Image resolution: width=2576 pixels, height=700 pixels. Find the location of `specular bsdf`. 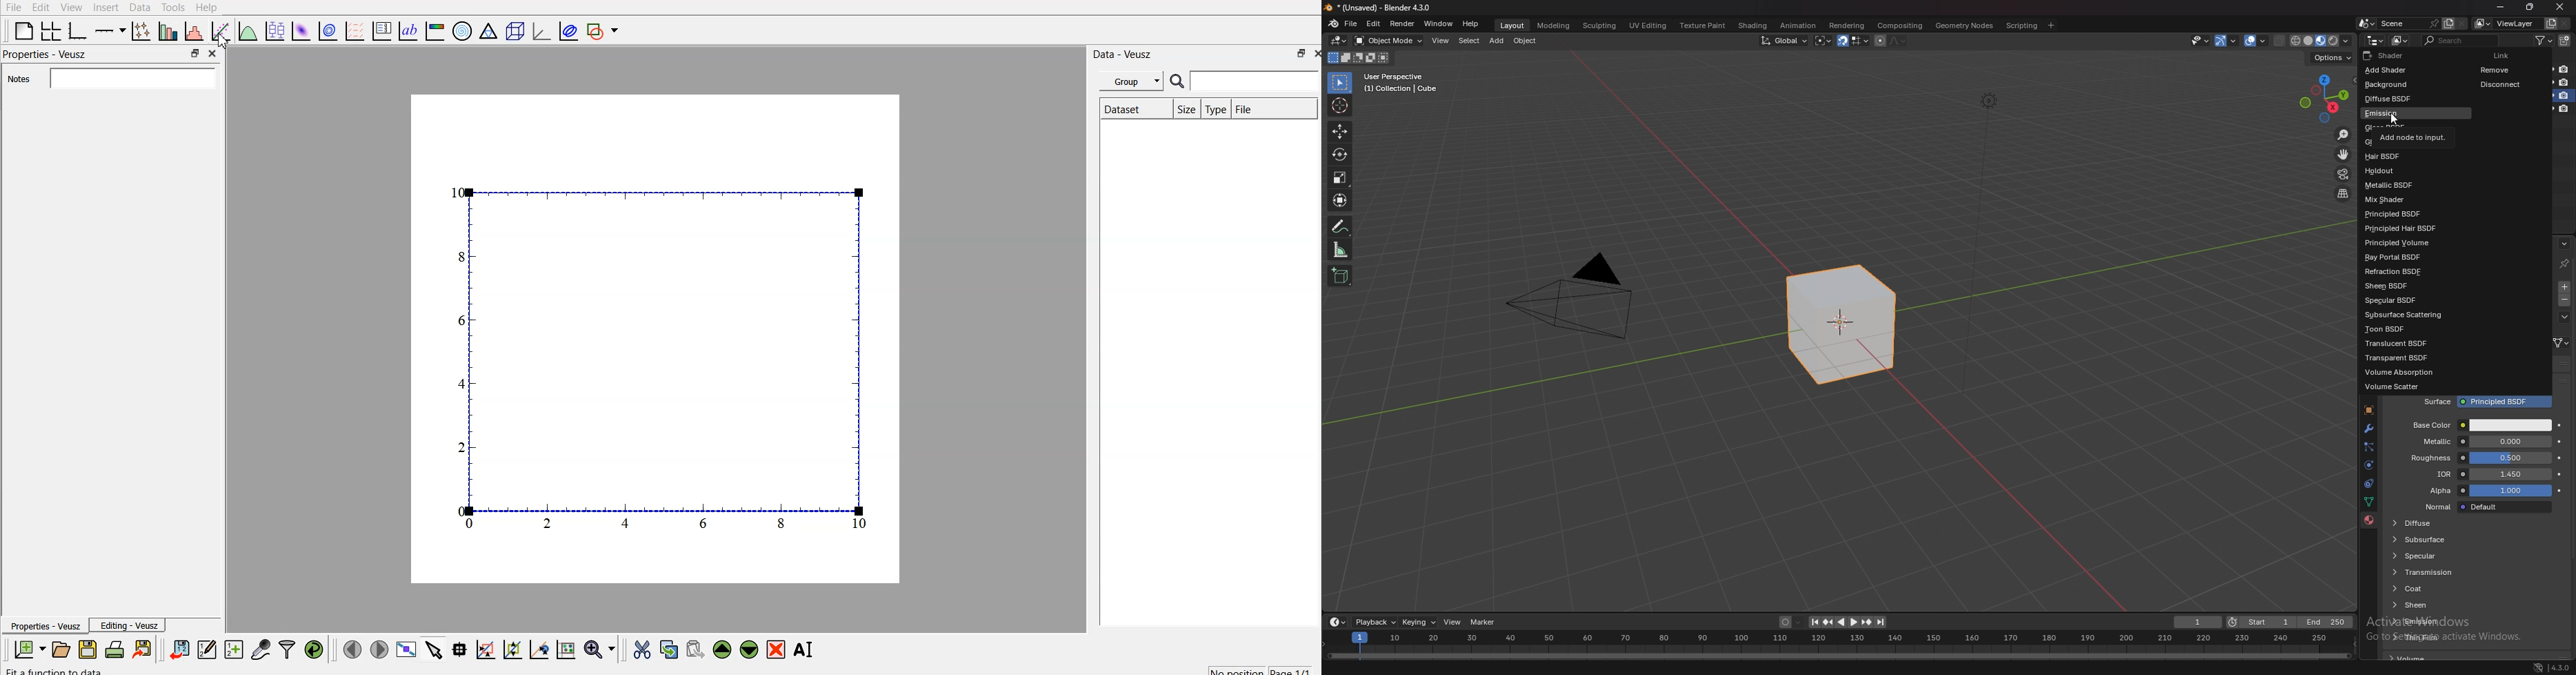

specular bsdf is located at coordinates (2403, 300).